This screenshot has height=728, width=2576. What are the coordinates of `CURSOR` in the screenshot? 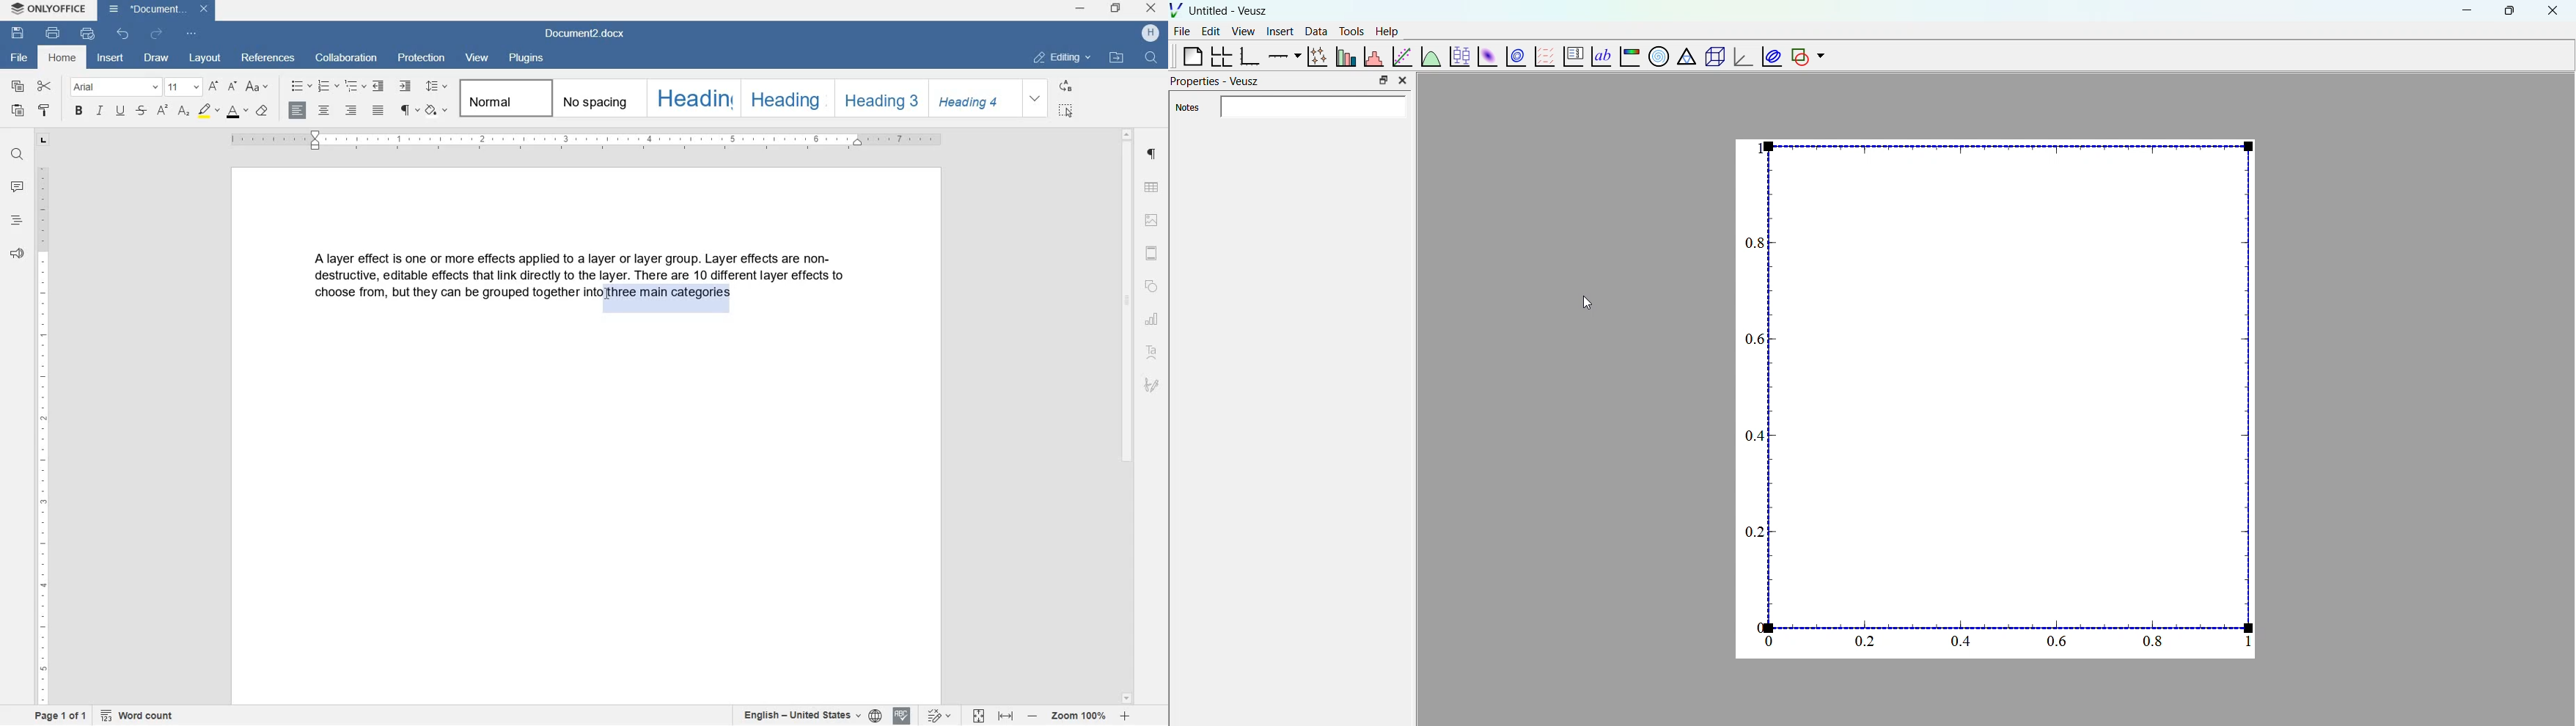 It's located at (607, 297).